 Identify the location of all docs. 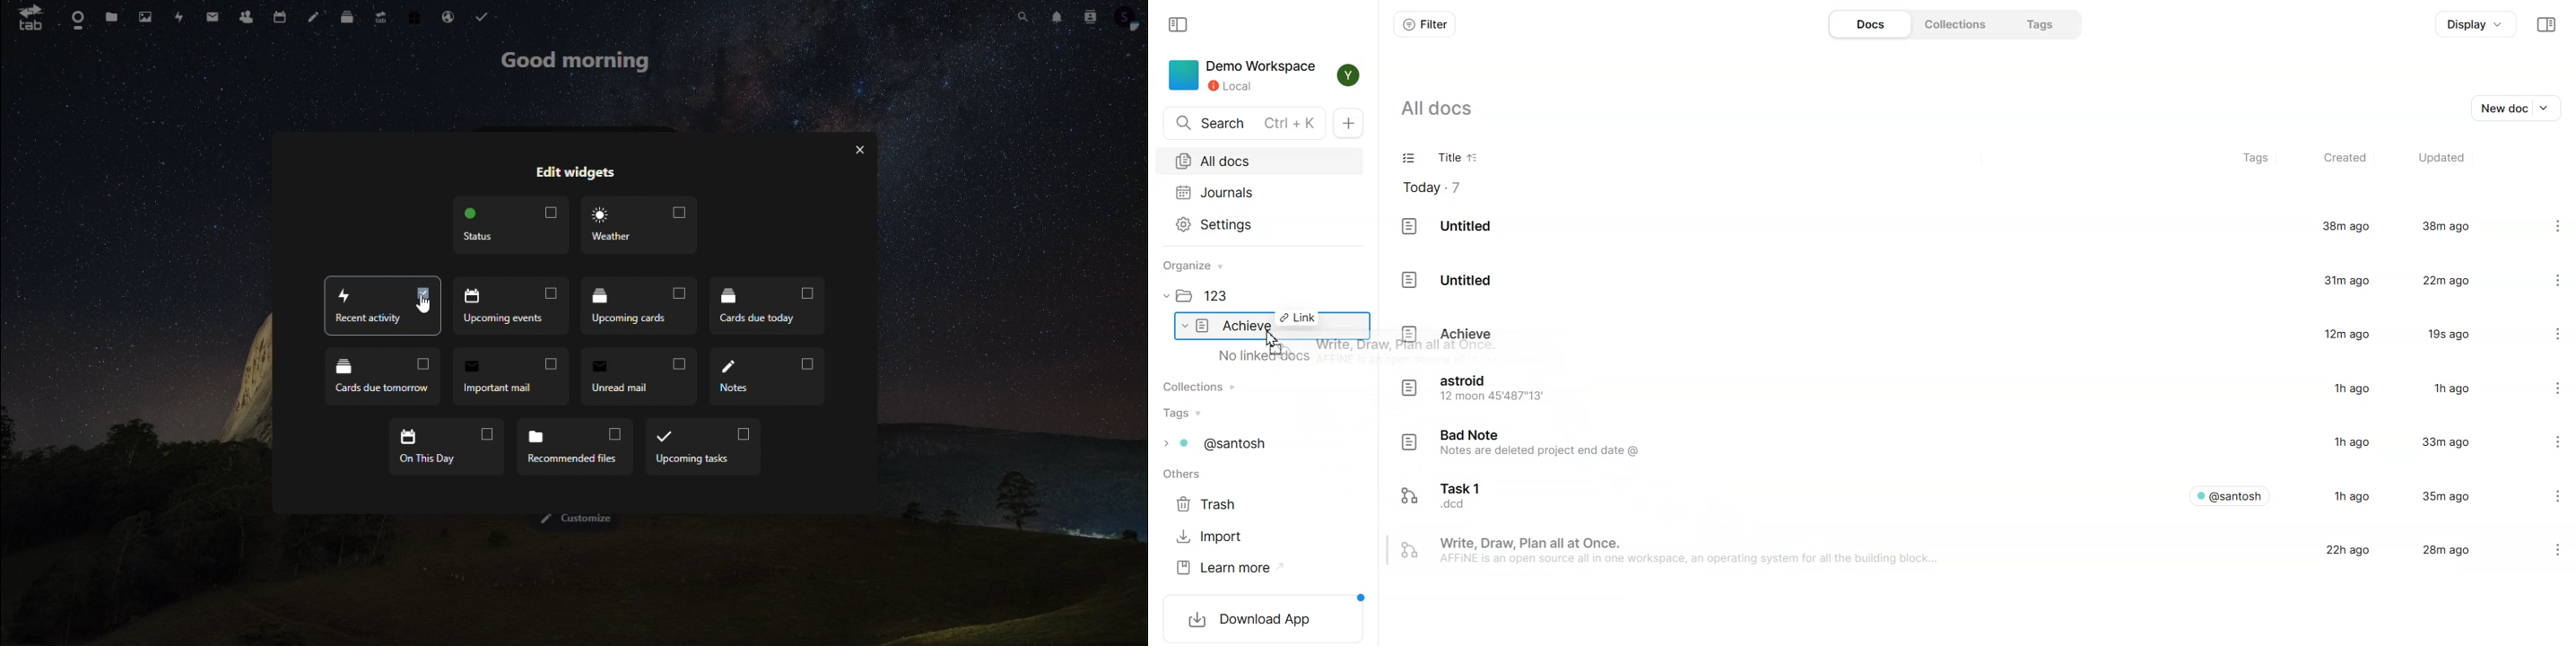
(1447, 108).